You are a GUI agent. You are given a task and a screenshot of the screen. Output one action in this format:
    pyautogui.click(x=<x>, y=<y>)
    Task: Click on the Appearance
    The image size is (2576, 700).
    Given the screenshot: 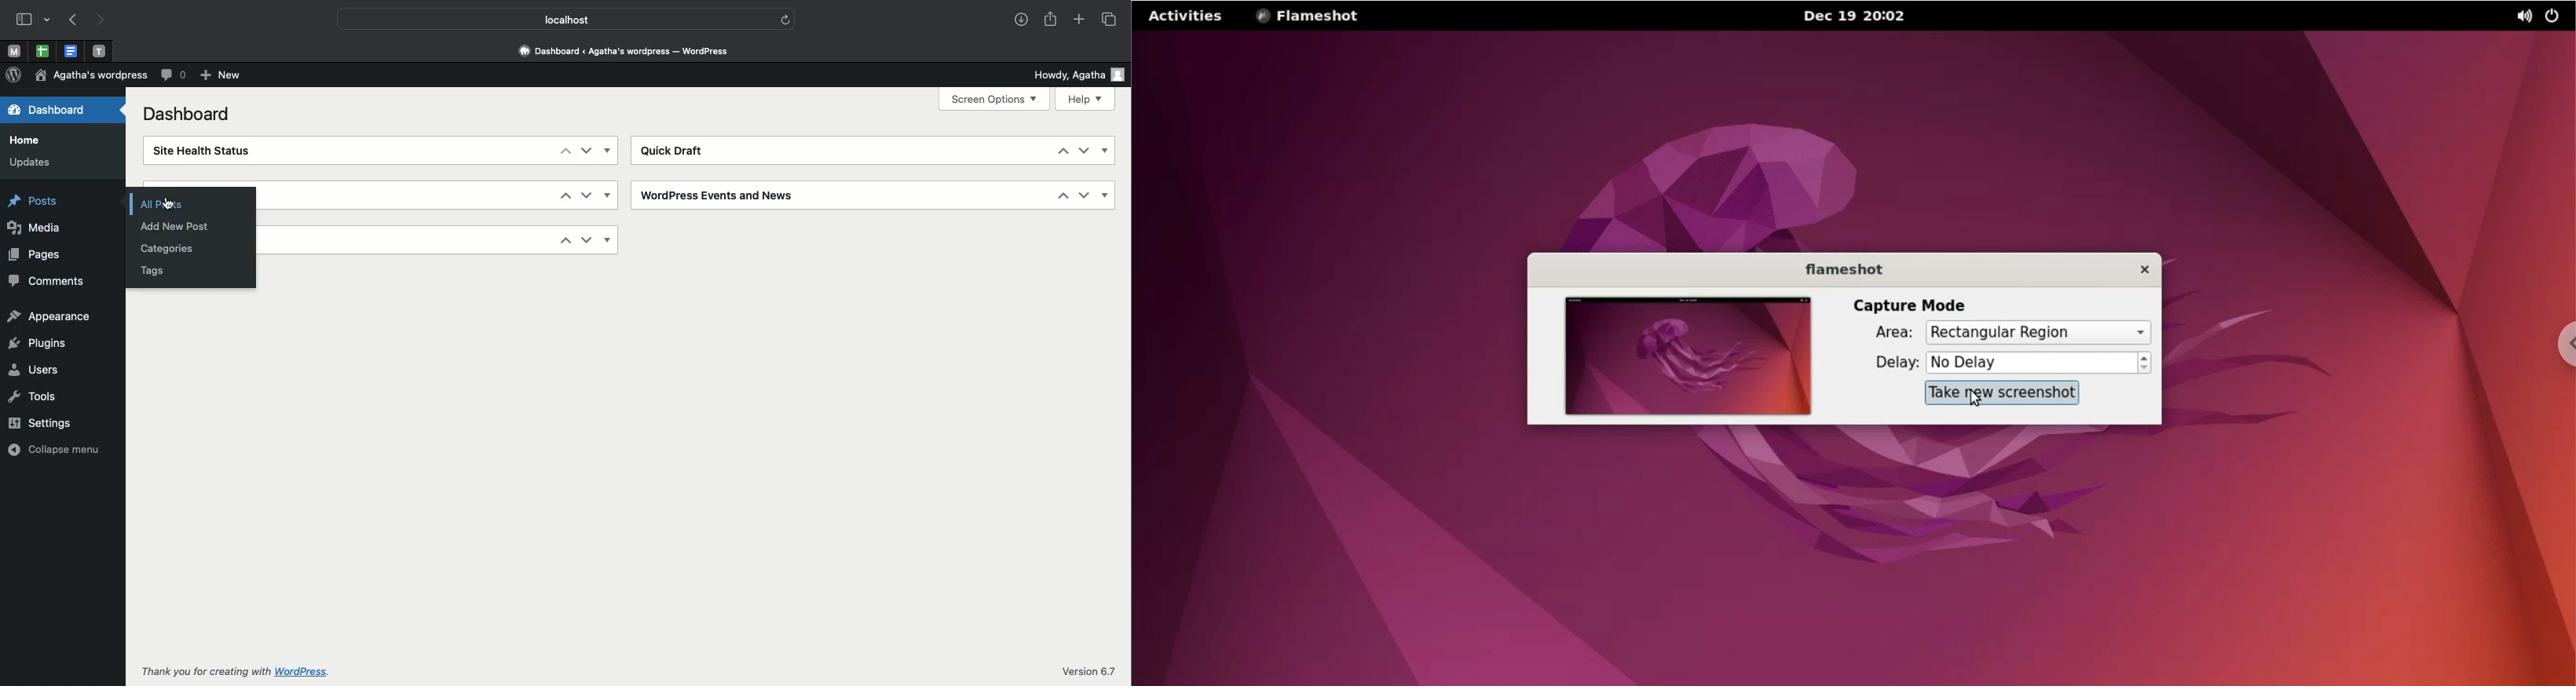 What is the action you would take?
    pyautogui.click(x=49, y=316)
    